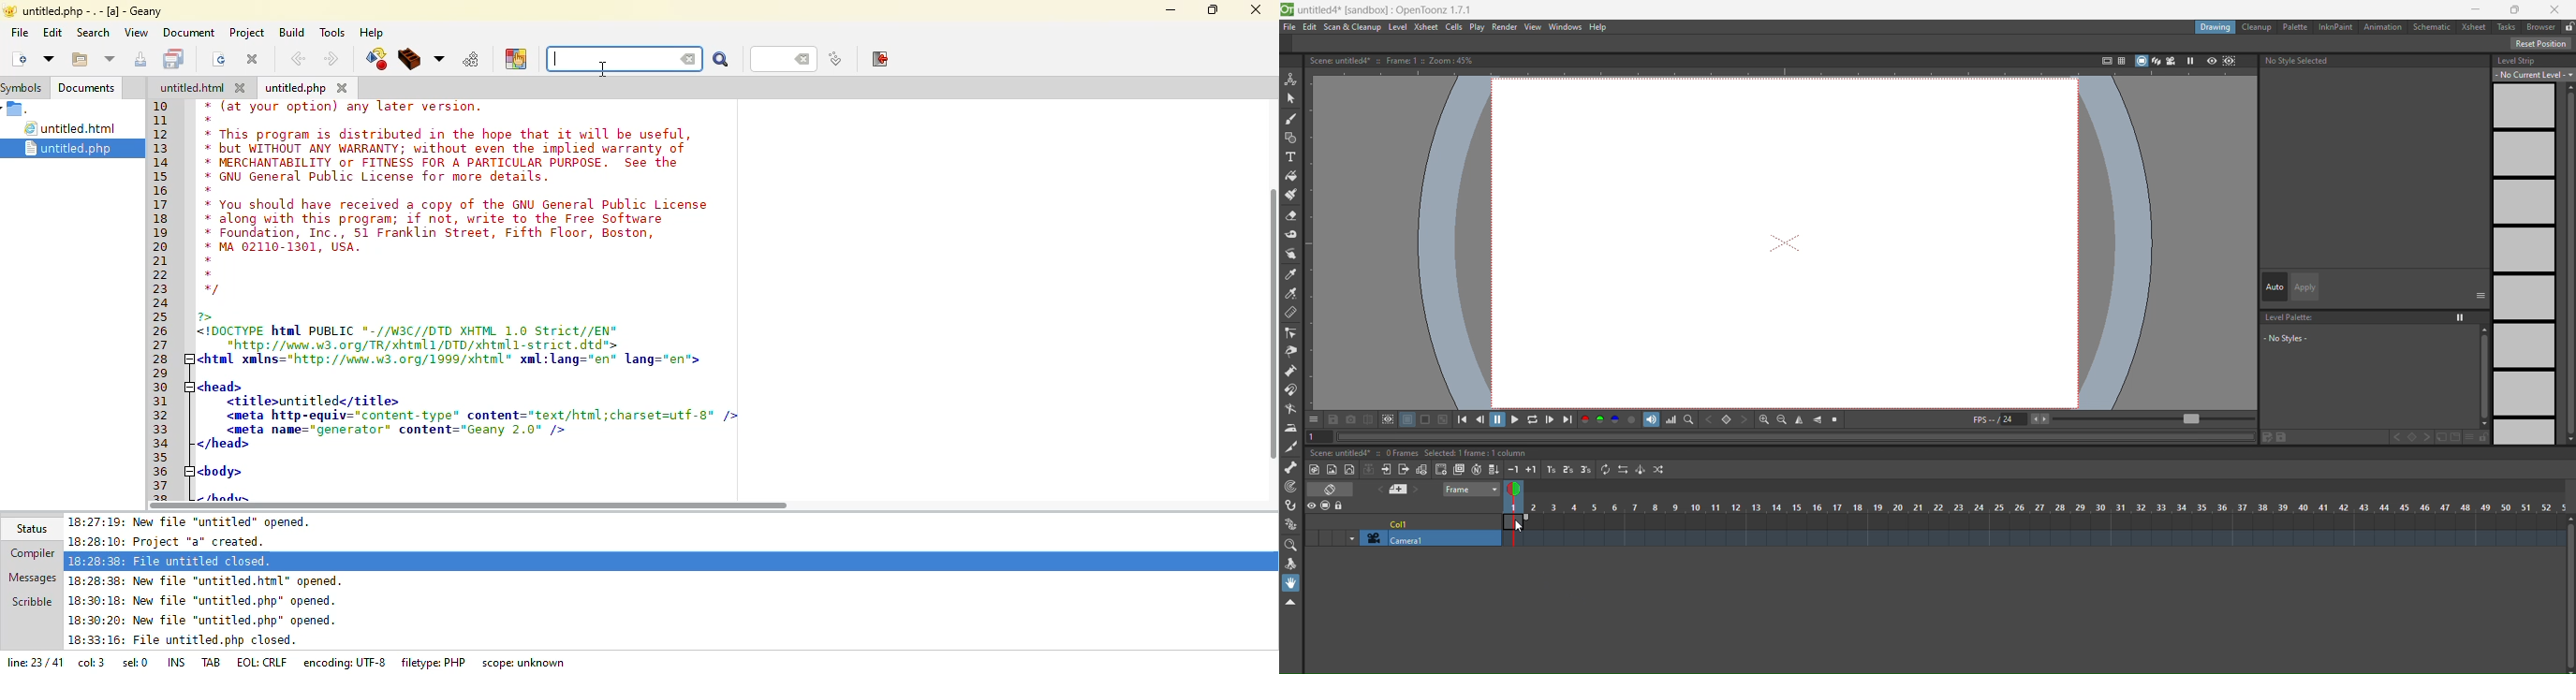 The width and height of the screenshot is (2576, 700). What do you see at coordinates (881, 59) in the screenshot?
I see `exit` at bounding box center [881, 59].